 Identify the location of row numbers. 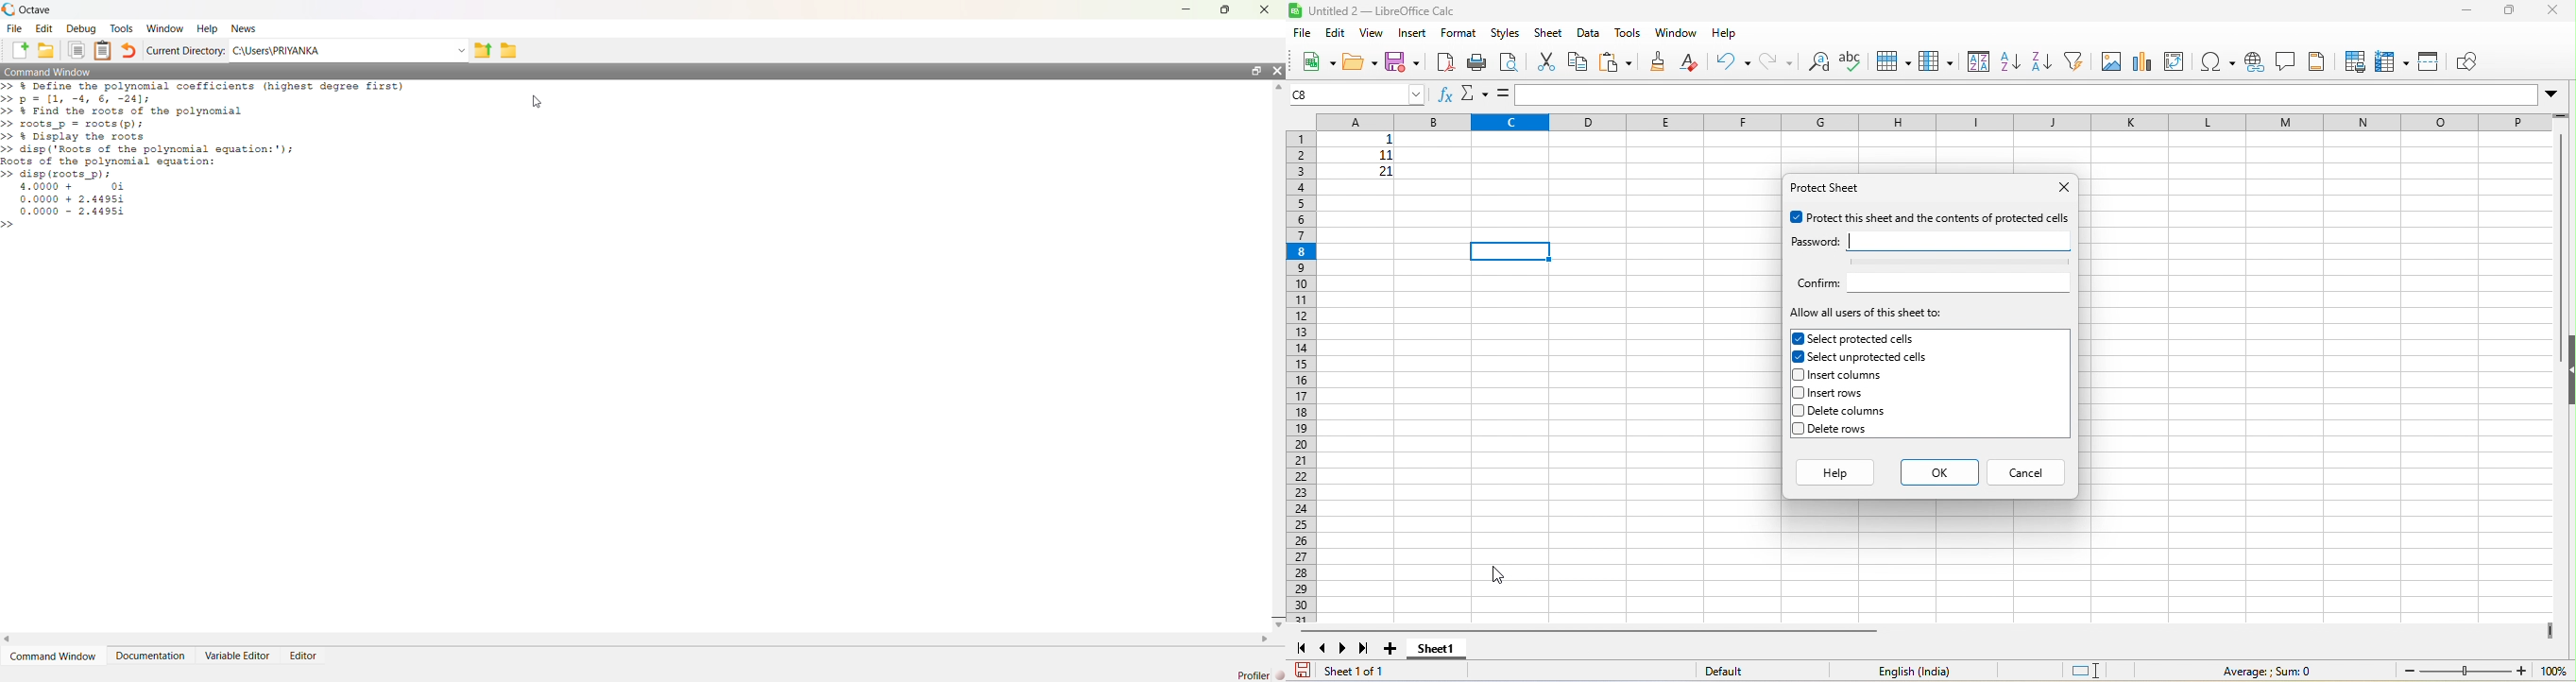
(1304, 376).